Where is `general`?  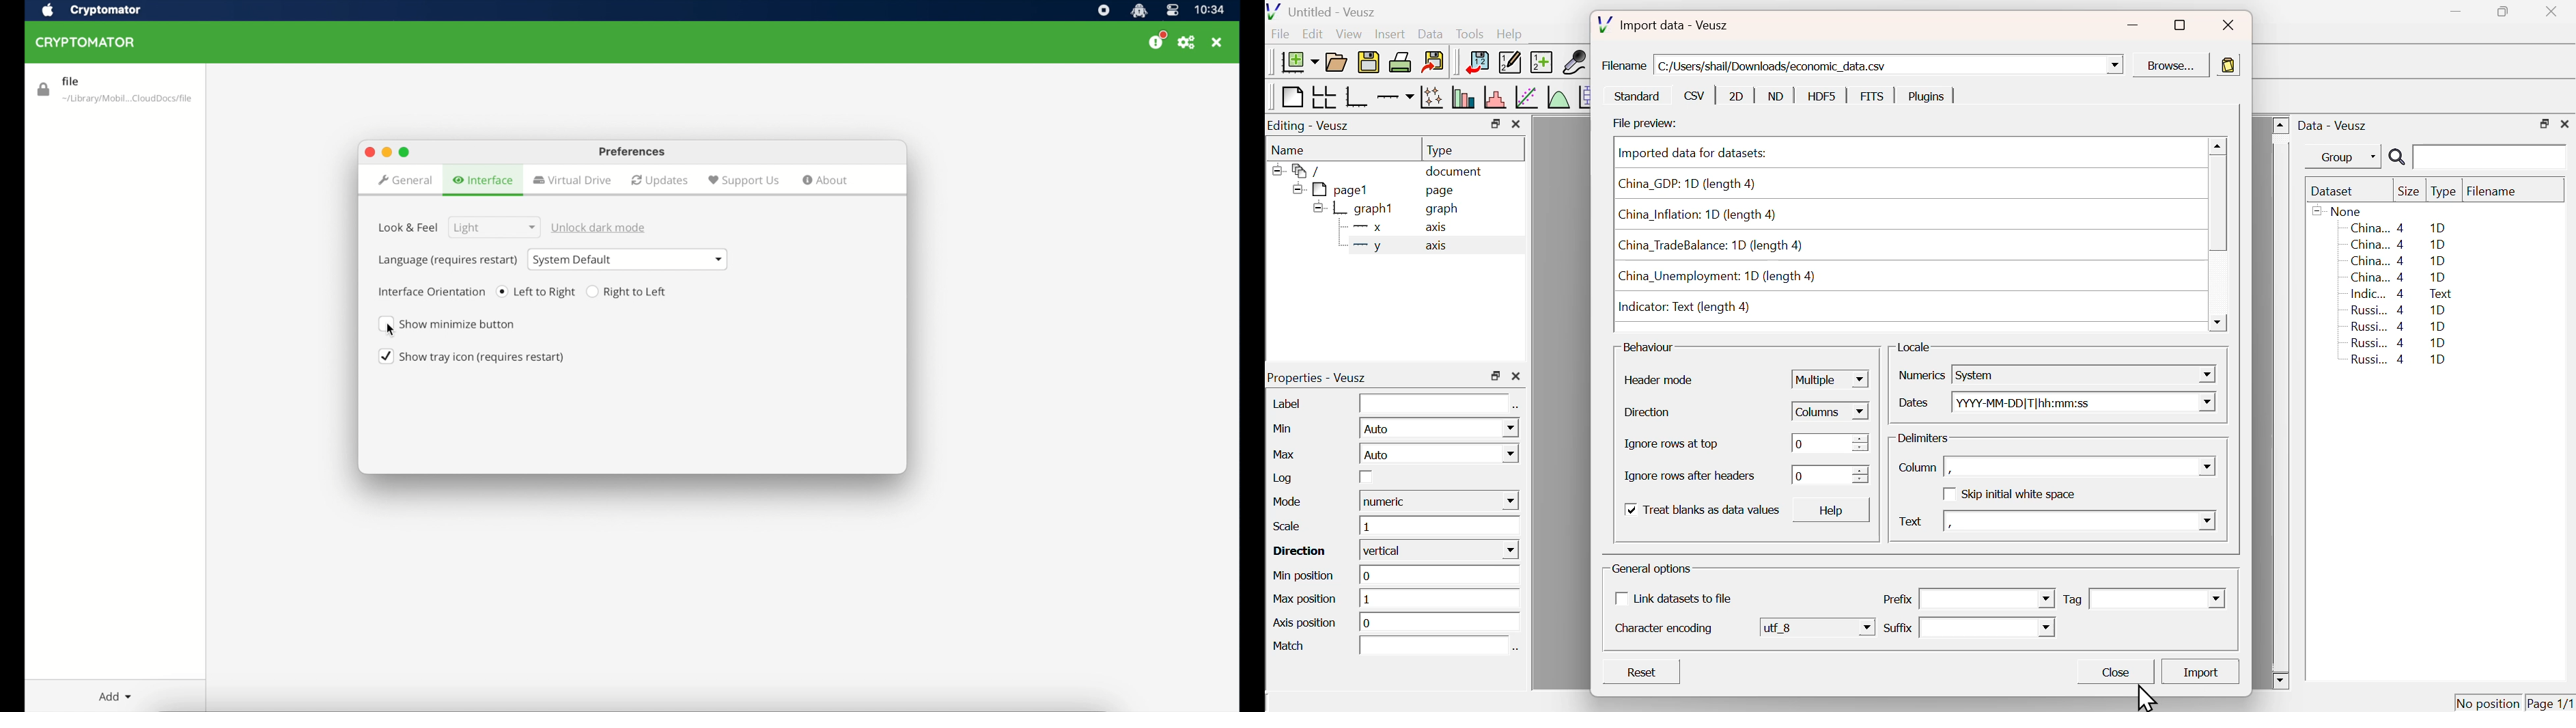 general is located at coordinates (405, 181).